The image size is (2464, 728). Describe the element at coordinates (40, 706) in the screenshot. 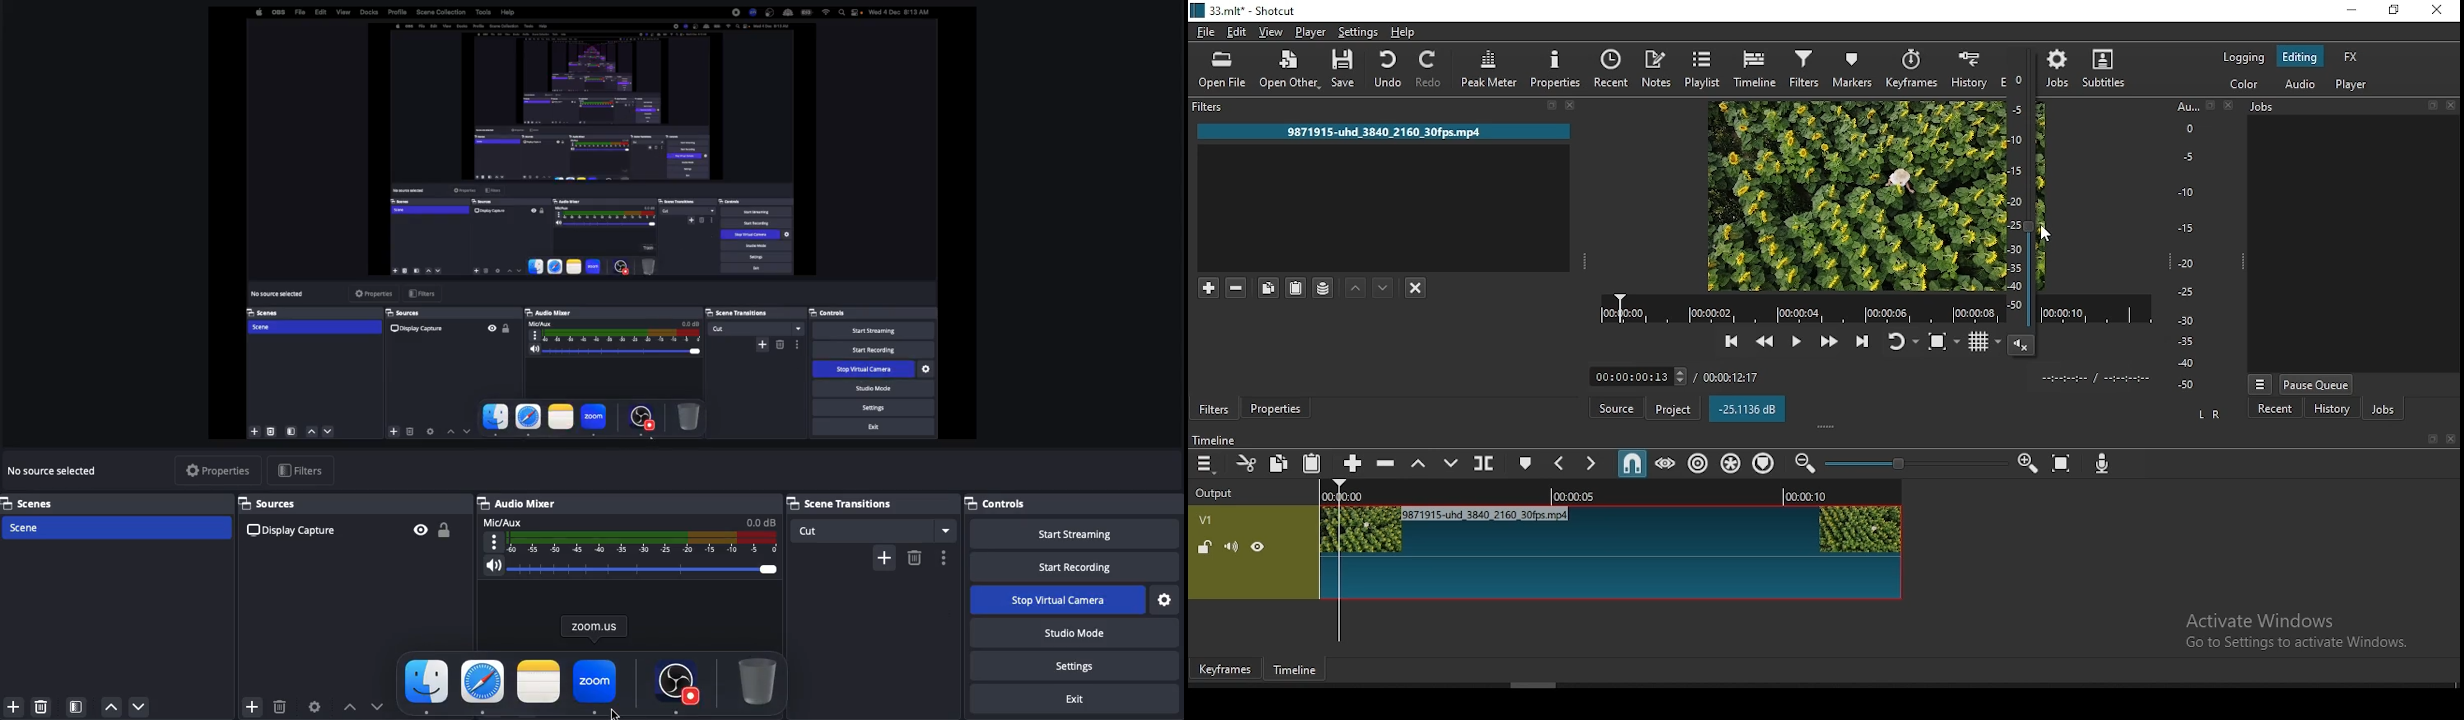

I see `Remove` at that location.